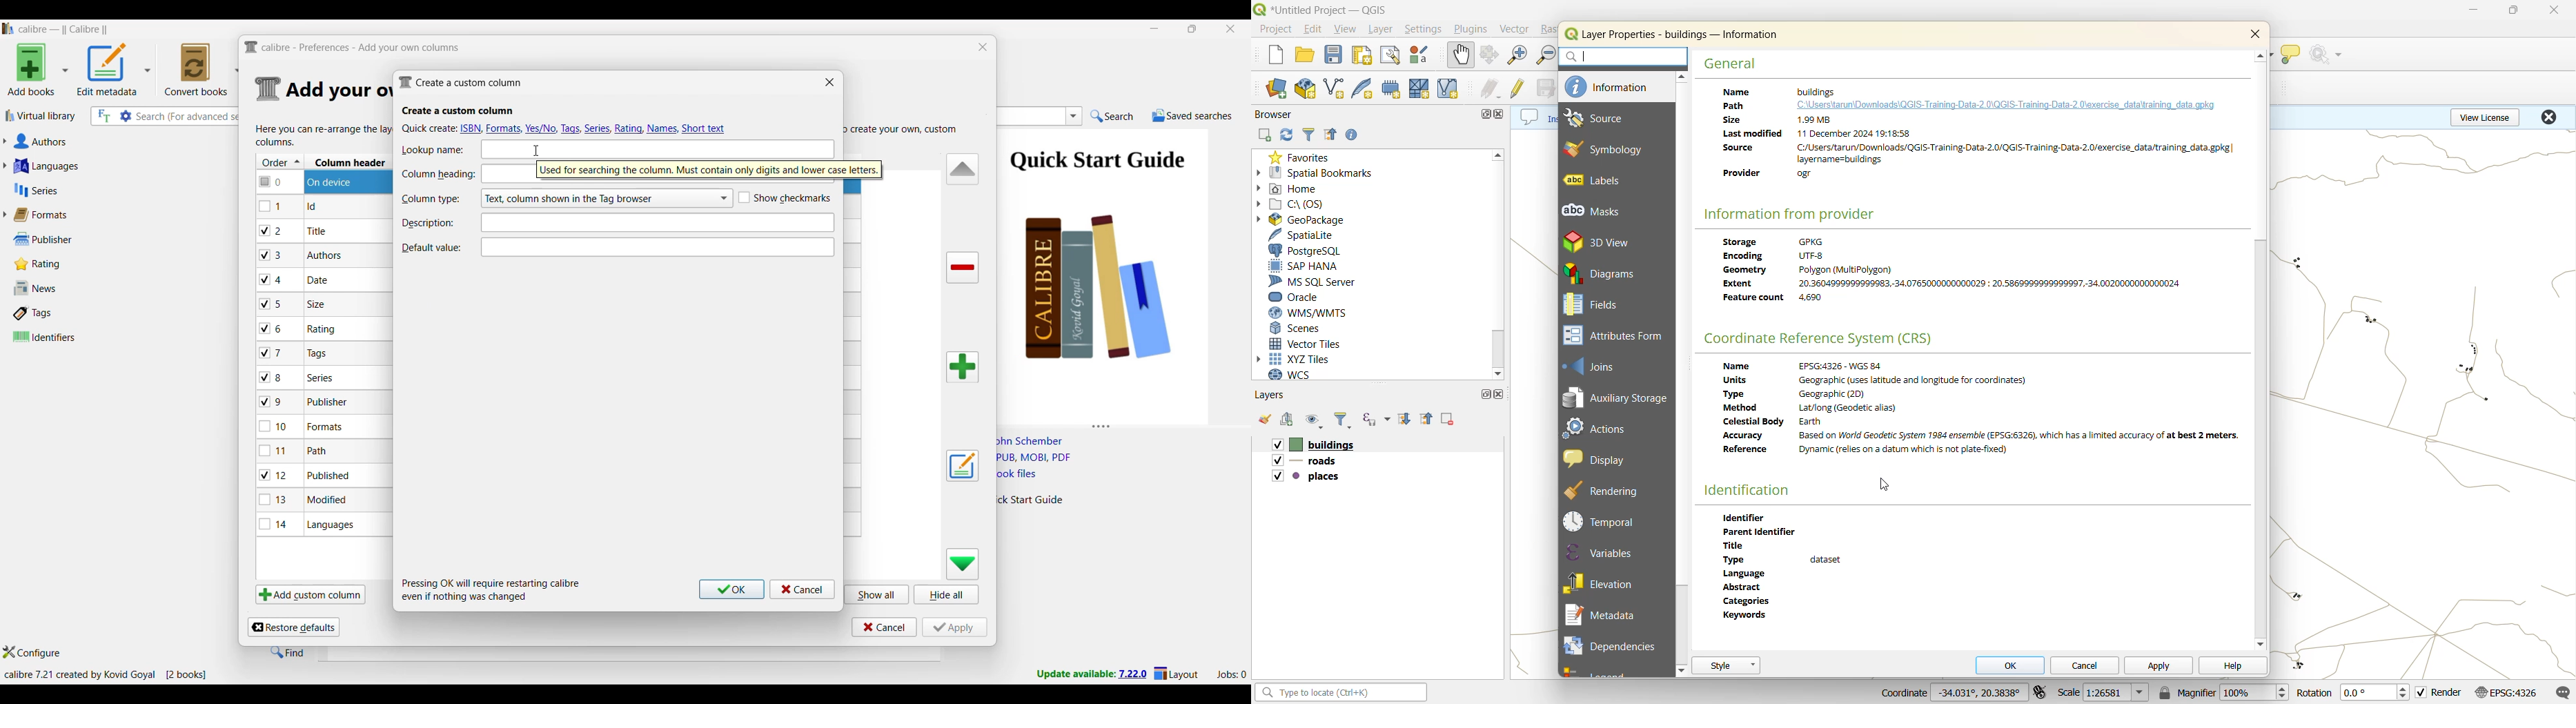 Image resolution: width=2576 pixels, height=728 pixels. Describe the element at coordinates (276, 428) in the screenshot. I see `checkbox - 10` at that location.